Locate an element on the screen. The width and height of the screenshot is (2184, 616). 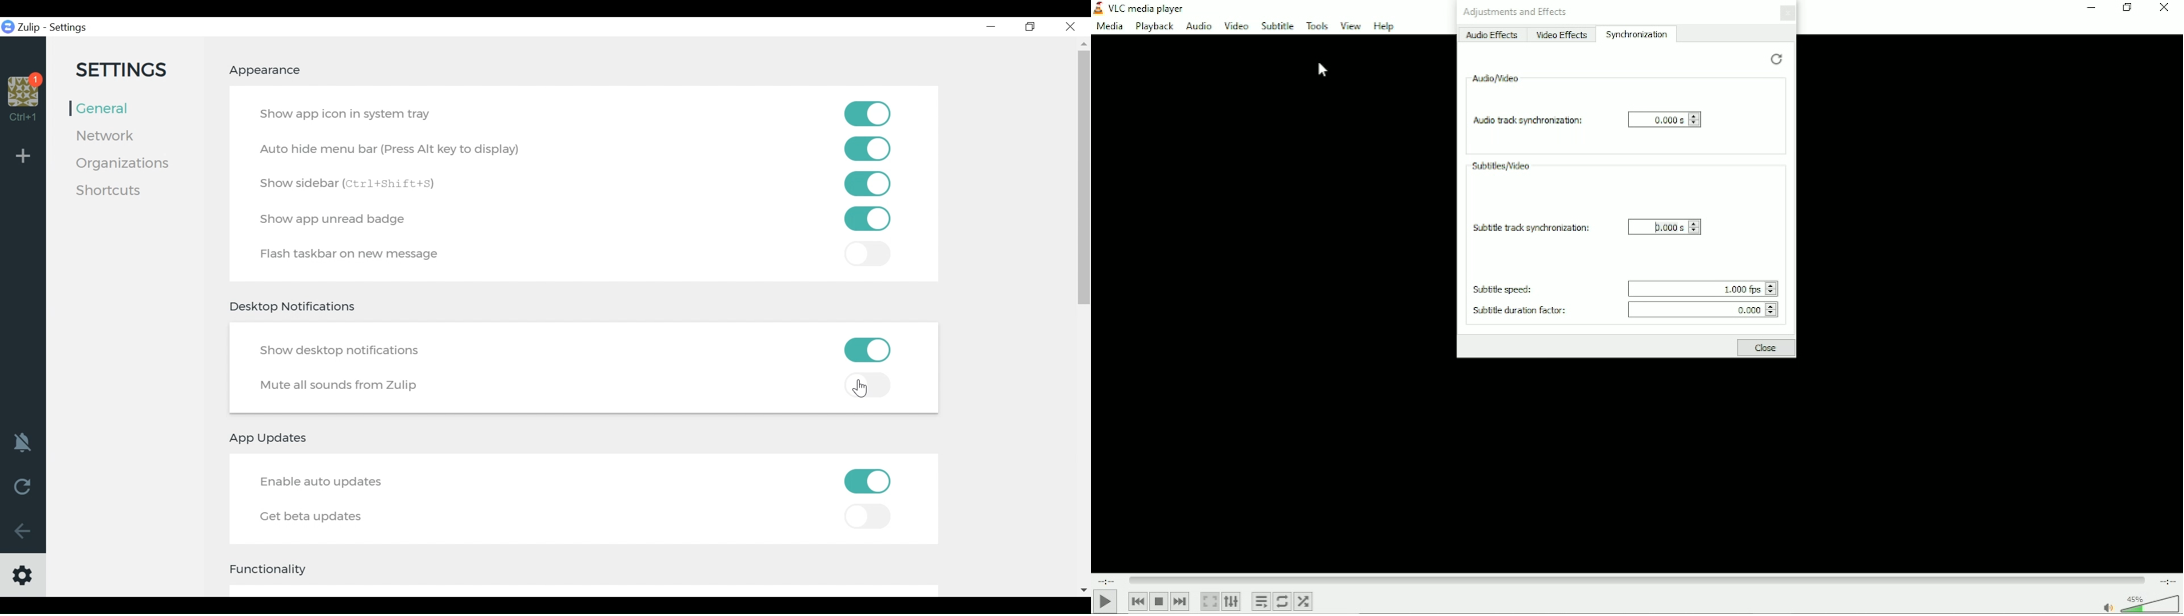
Random is located at coordinates (1304, 601).